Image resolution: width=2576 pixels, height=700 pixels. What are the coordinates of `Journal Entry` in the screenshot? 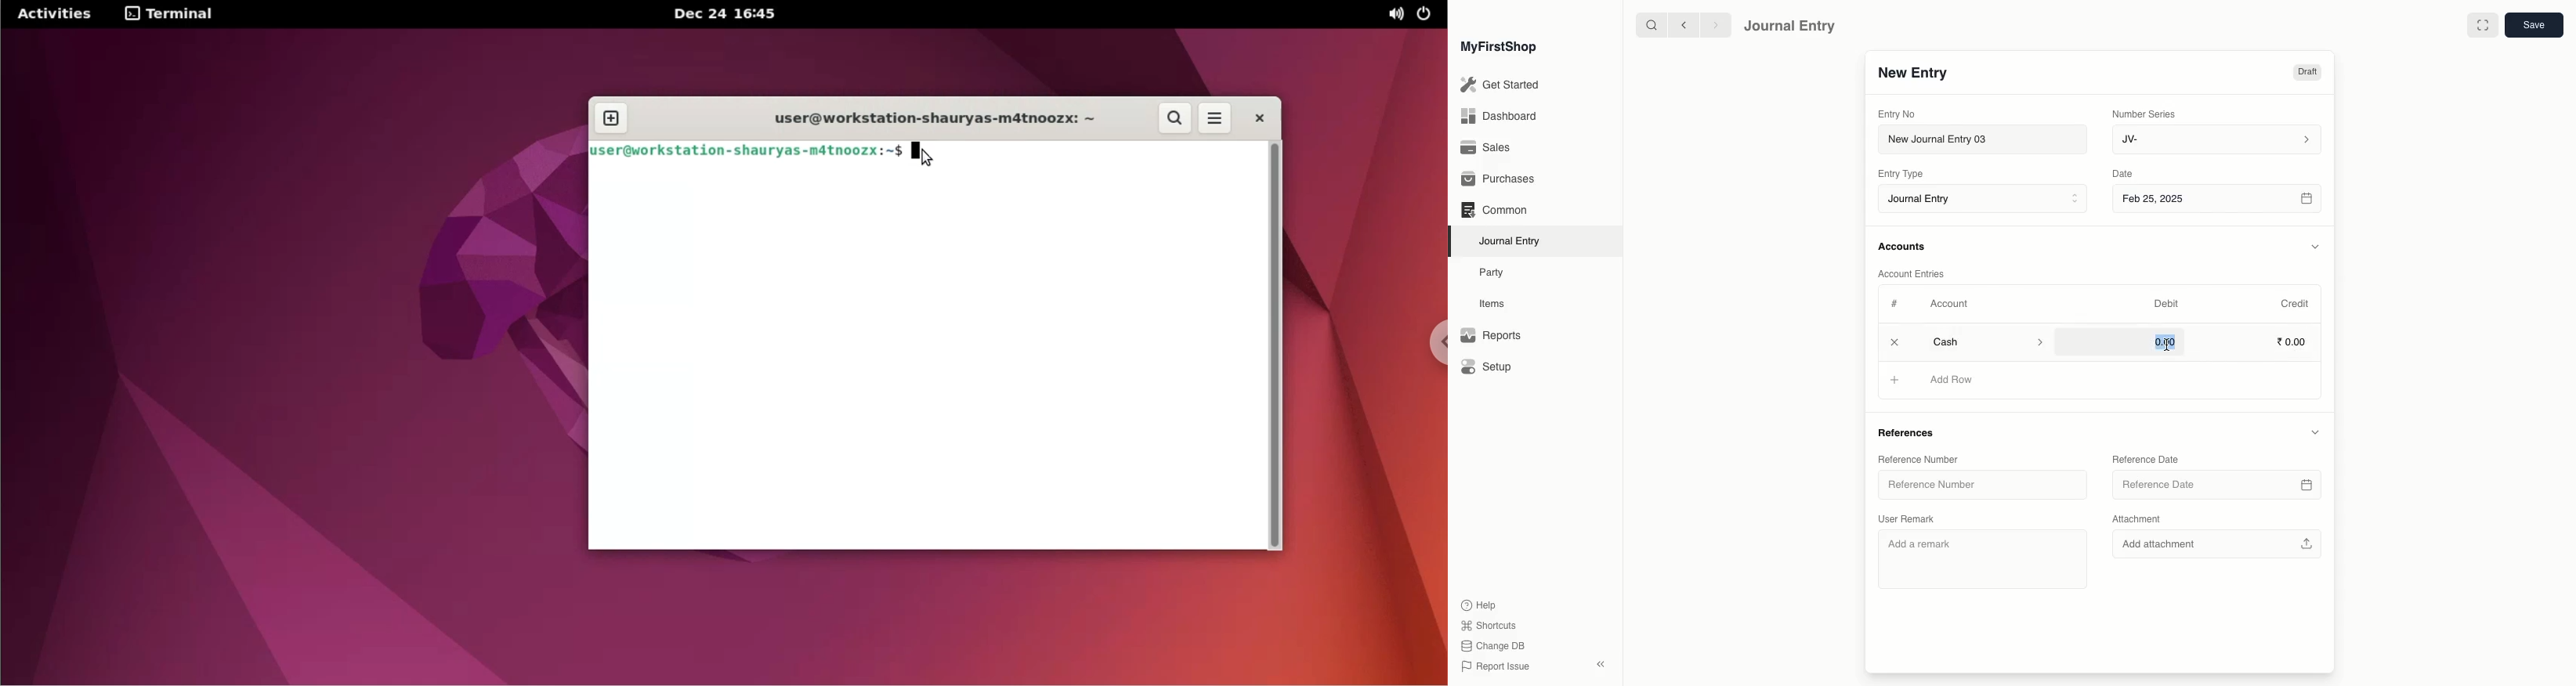 It's located at (1790, 25).